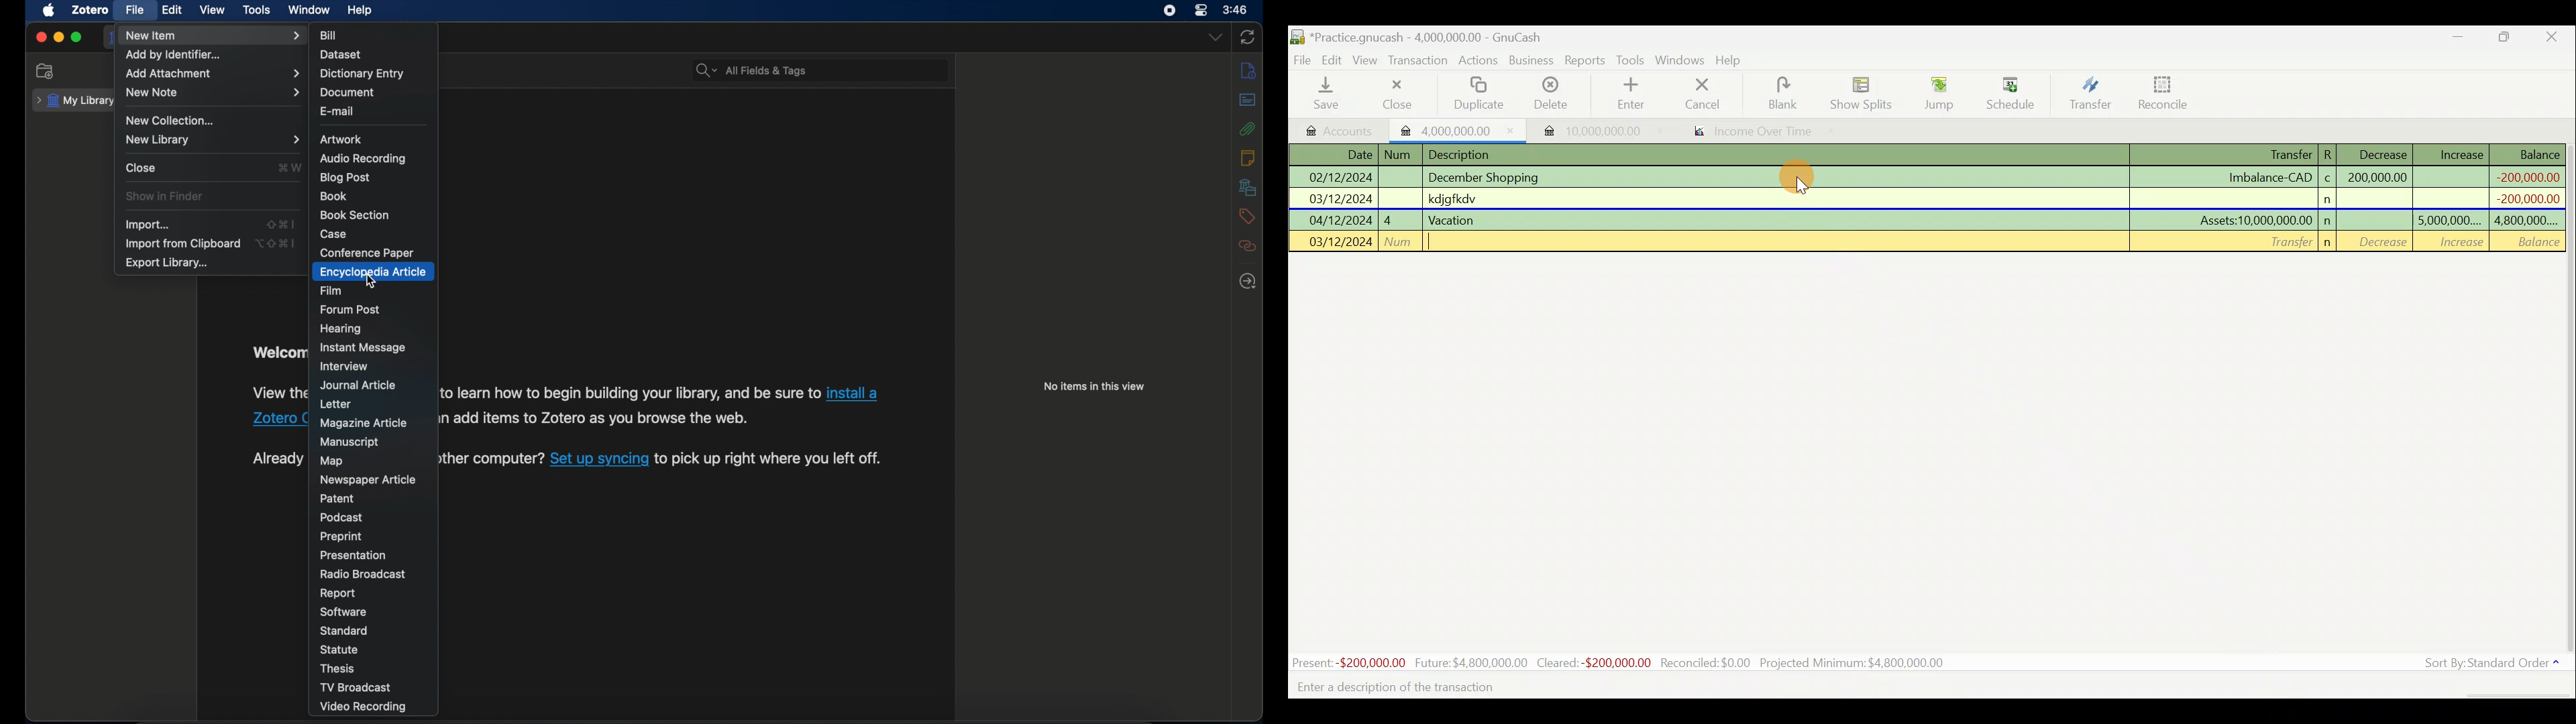 The height and width of the screenshot is (728, 2576). What do you see at coordinates (310, 10) in the screenshot?
I see `window` at bounding box center [310, 10].